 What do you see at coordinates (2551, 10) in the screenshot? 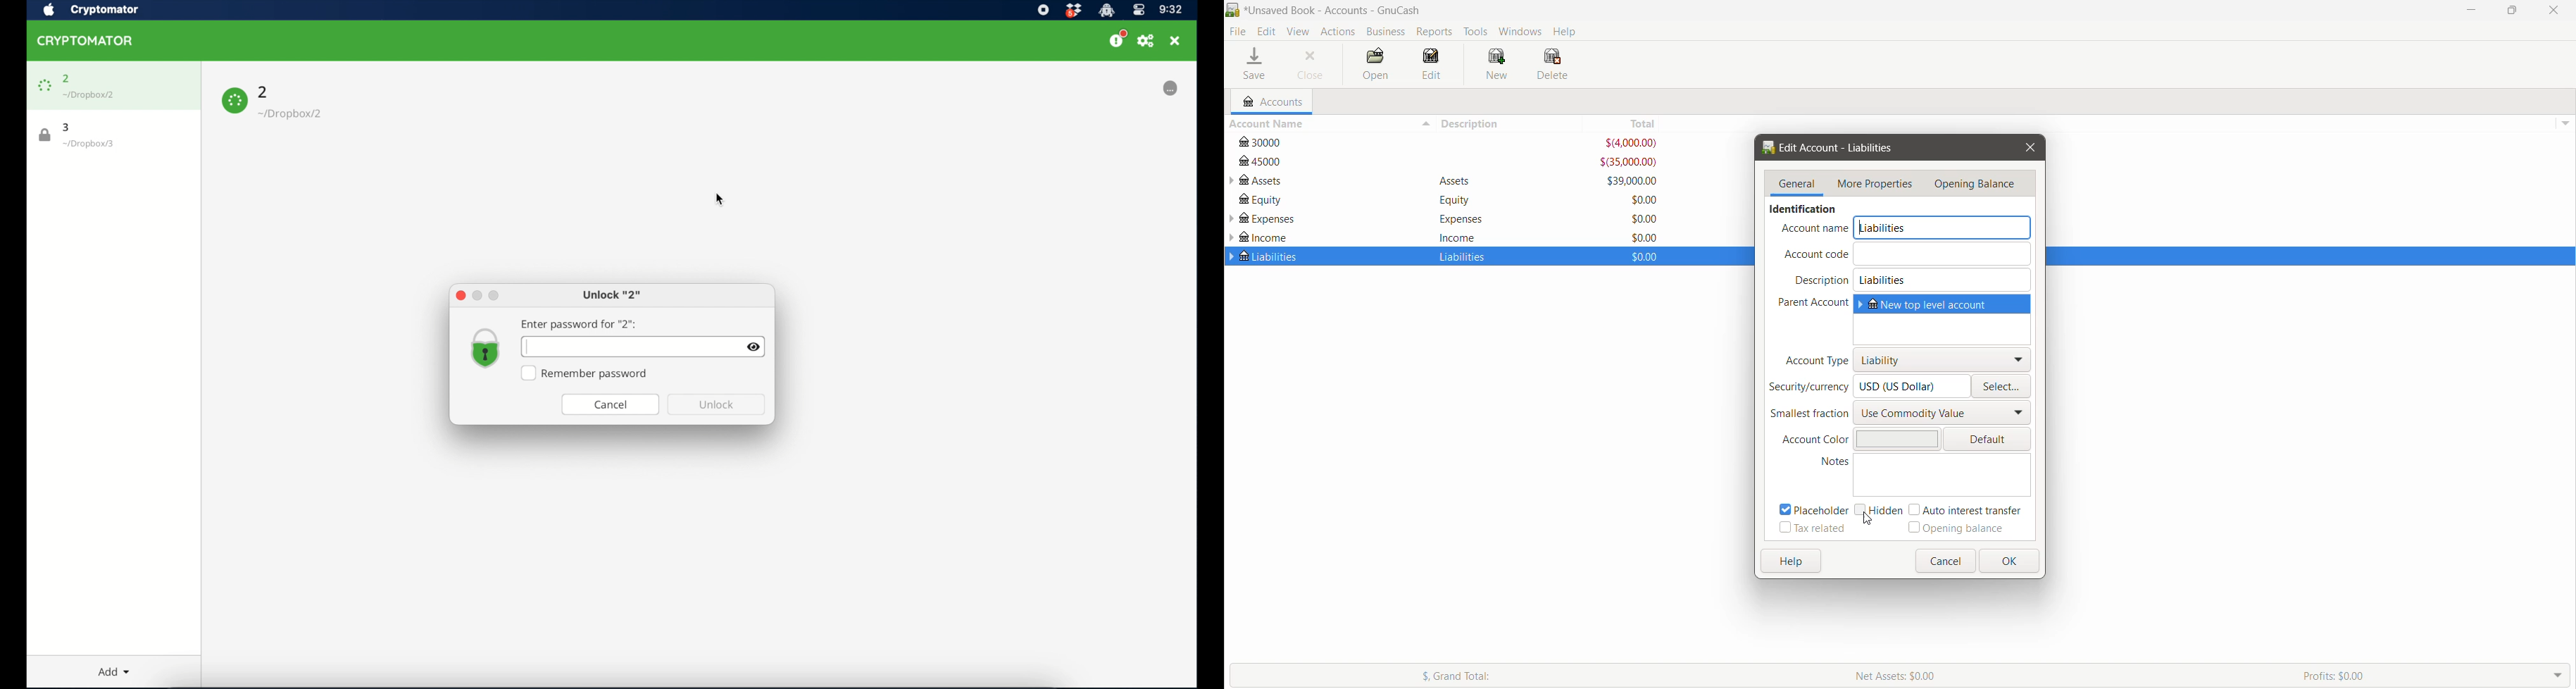
I see `Close` at bounding box center [2551, 10].